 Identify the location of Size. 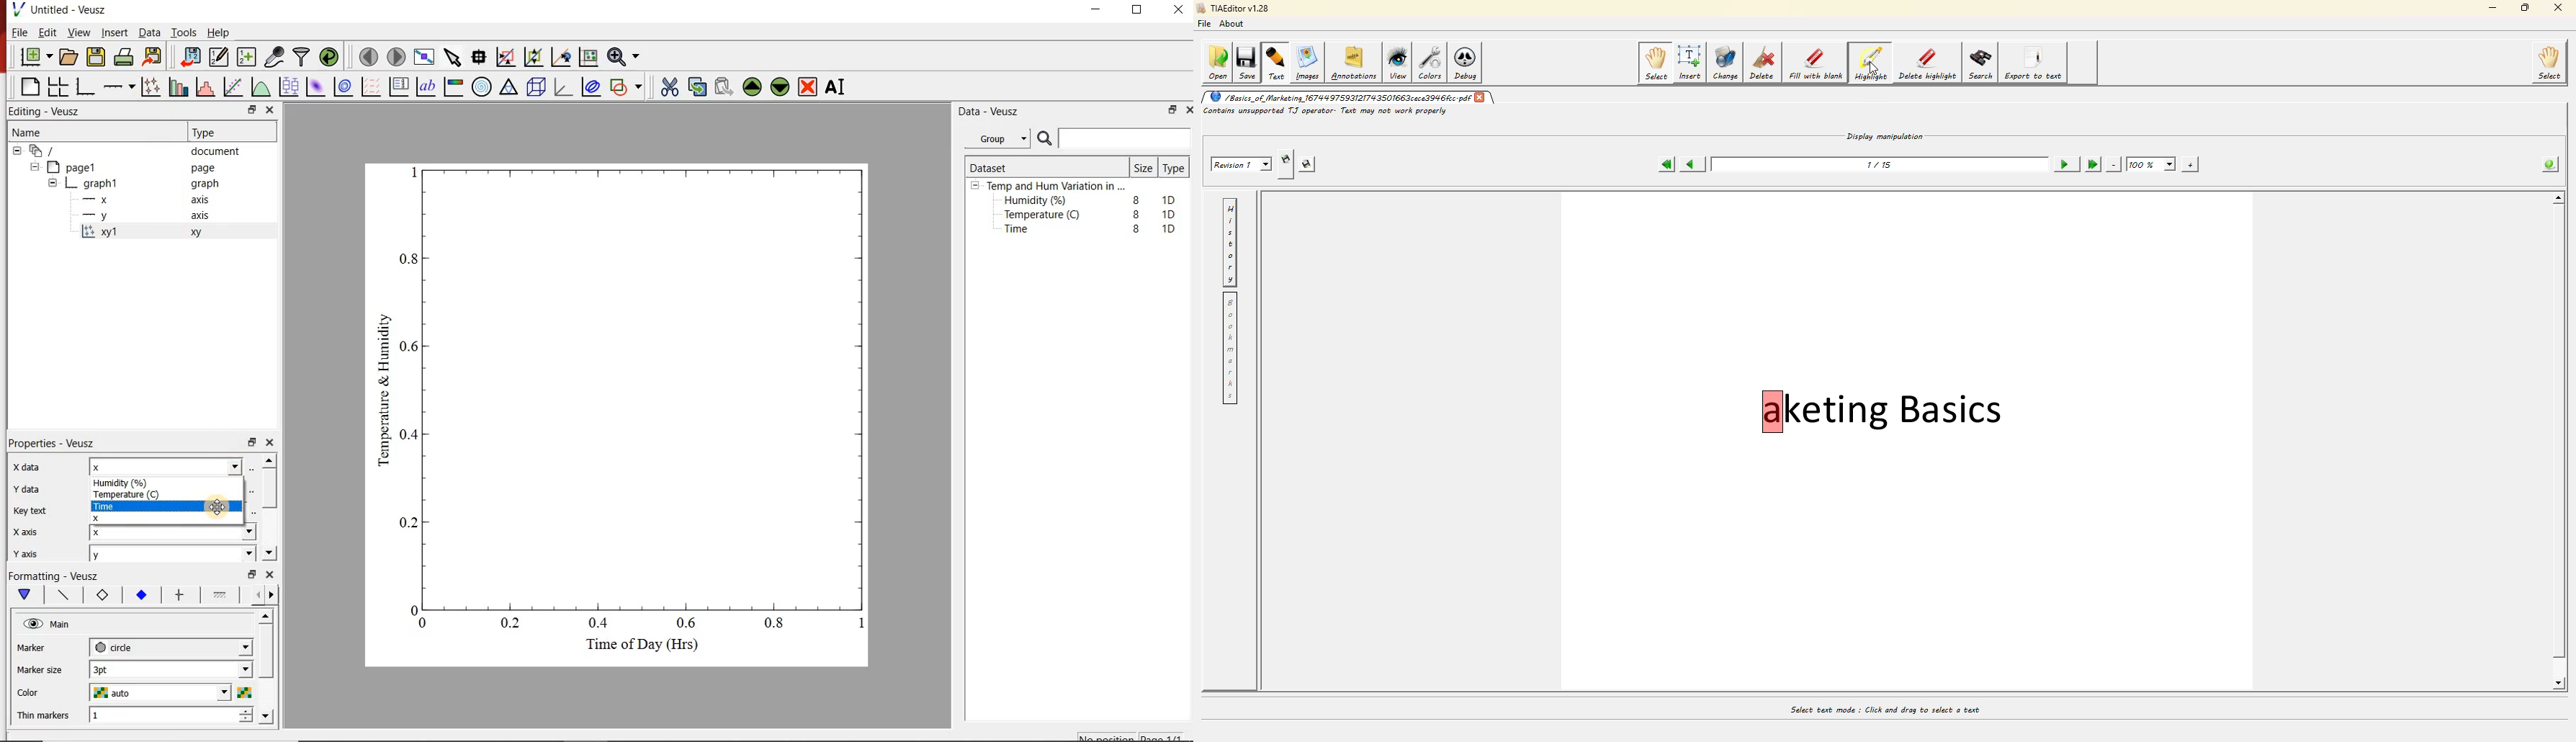
(1142, 167).